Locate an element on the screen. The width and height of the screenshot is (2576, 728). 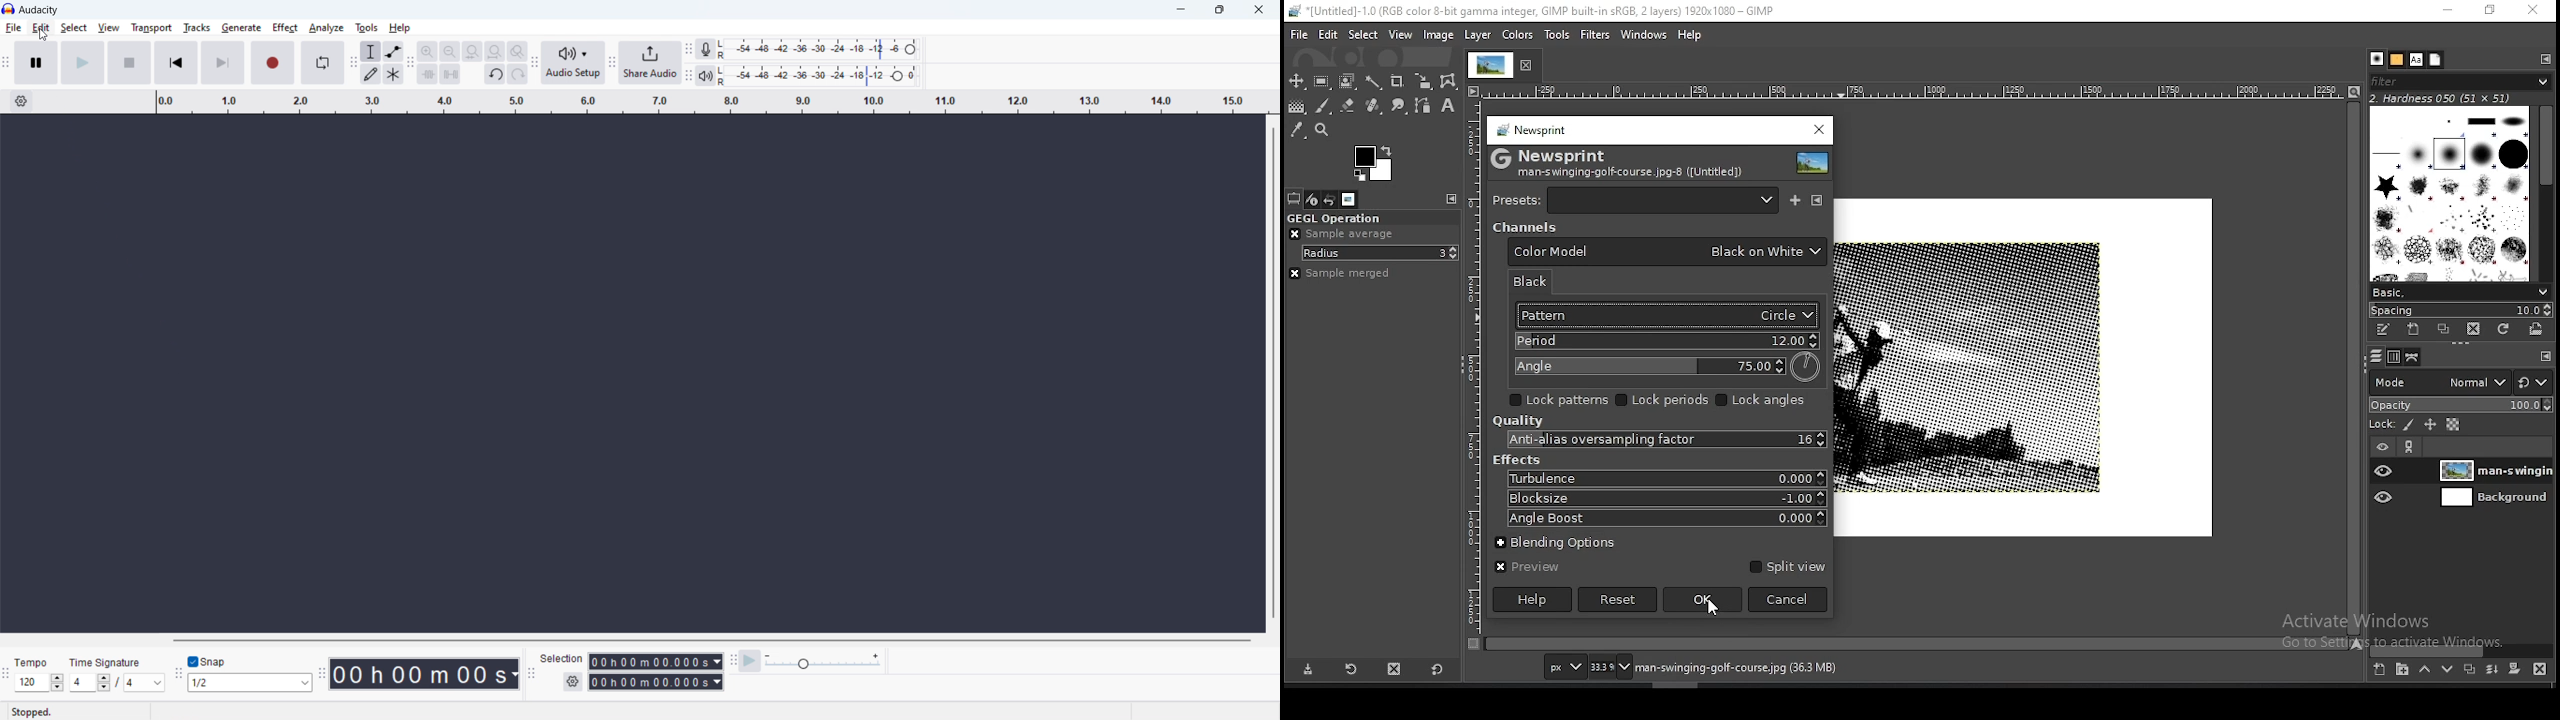
news print is located at coordinates (1532, 129).